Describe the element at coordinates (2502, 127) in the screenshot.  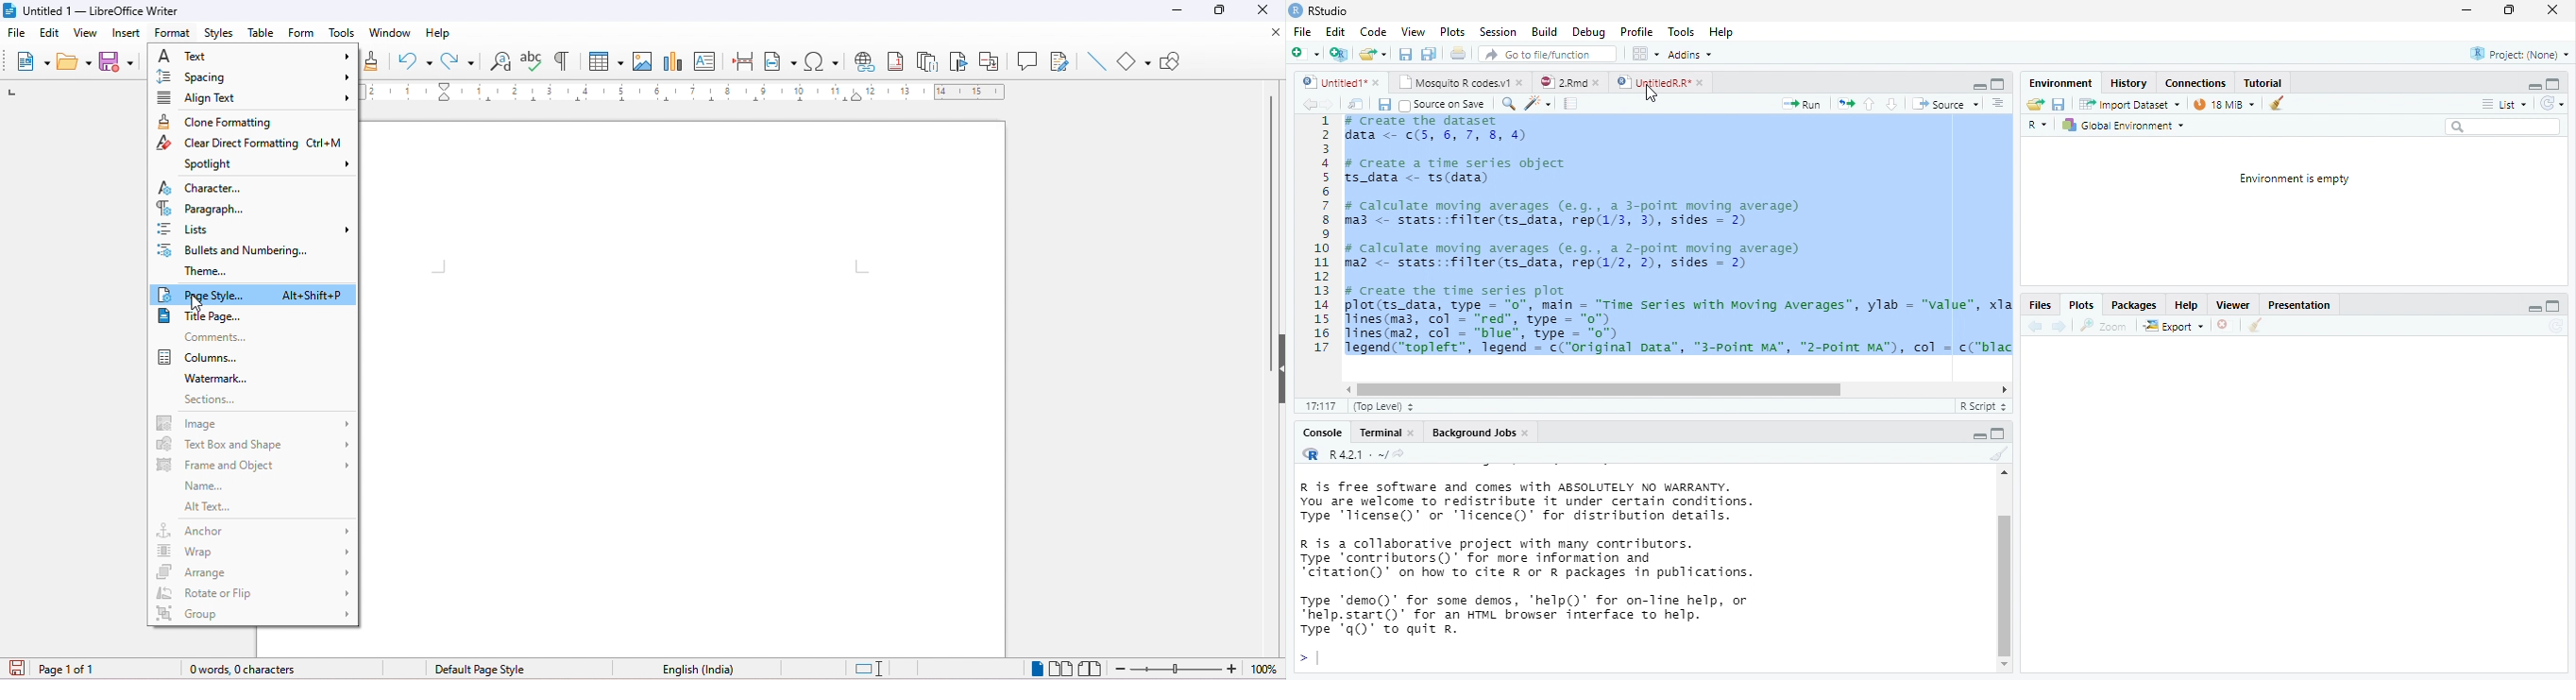
I see `search` at that location.